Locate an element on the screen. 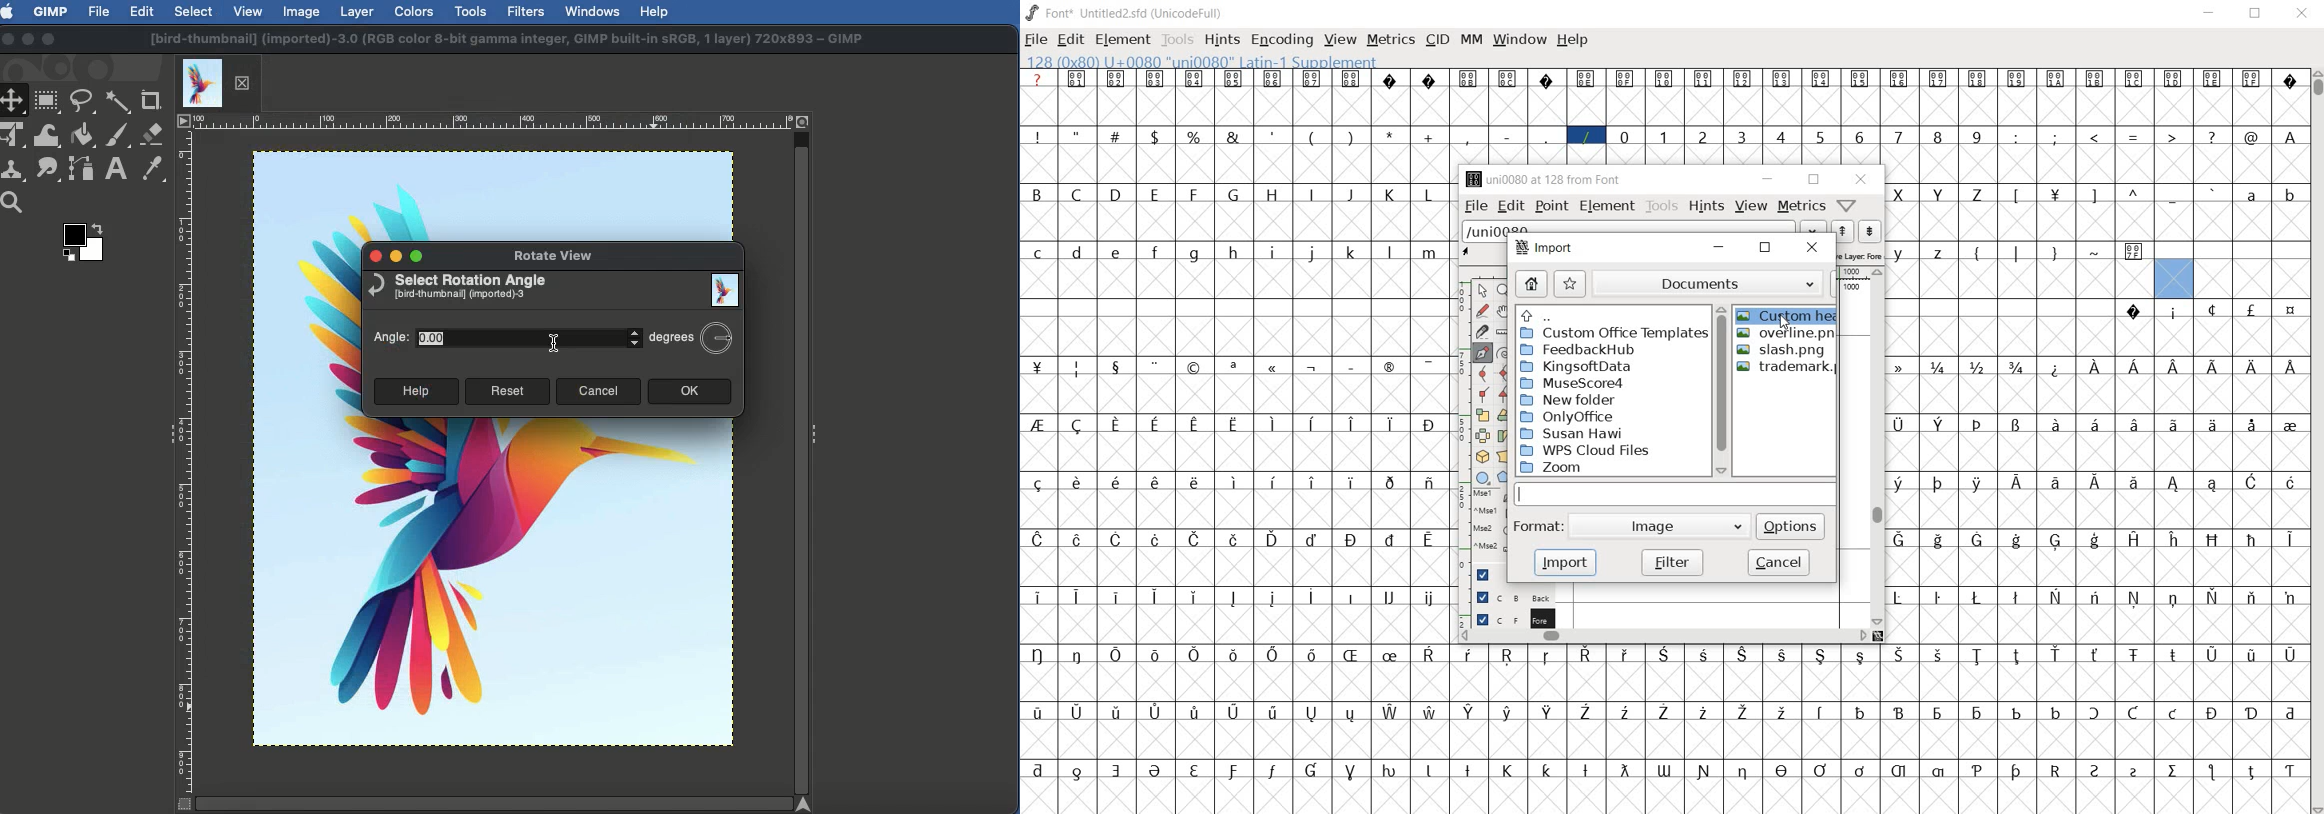 The height and width of the screenshot is (840, 2324). glyph is located at coordinates (1077, 655).